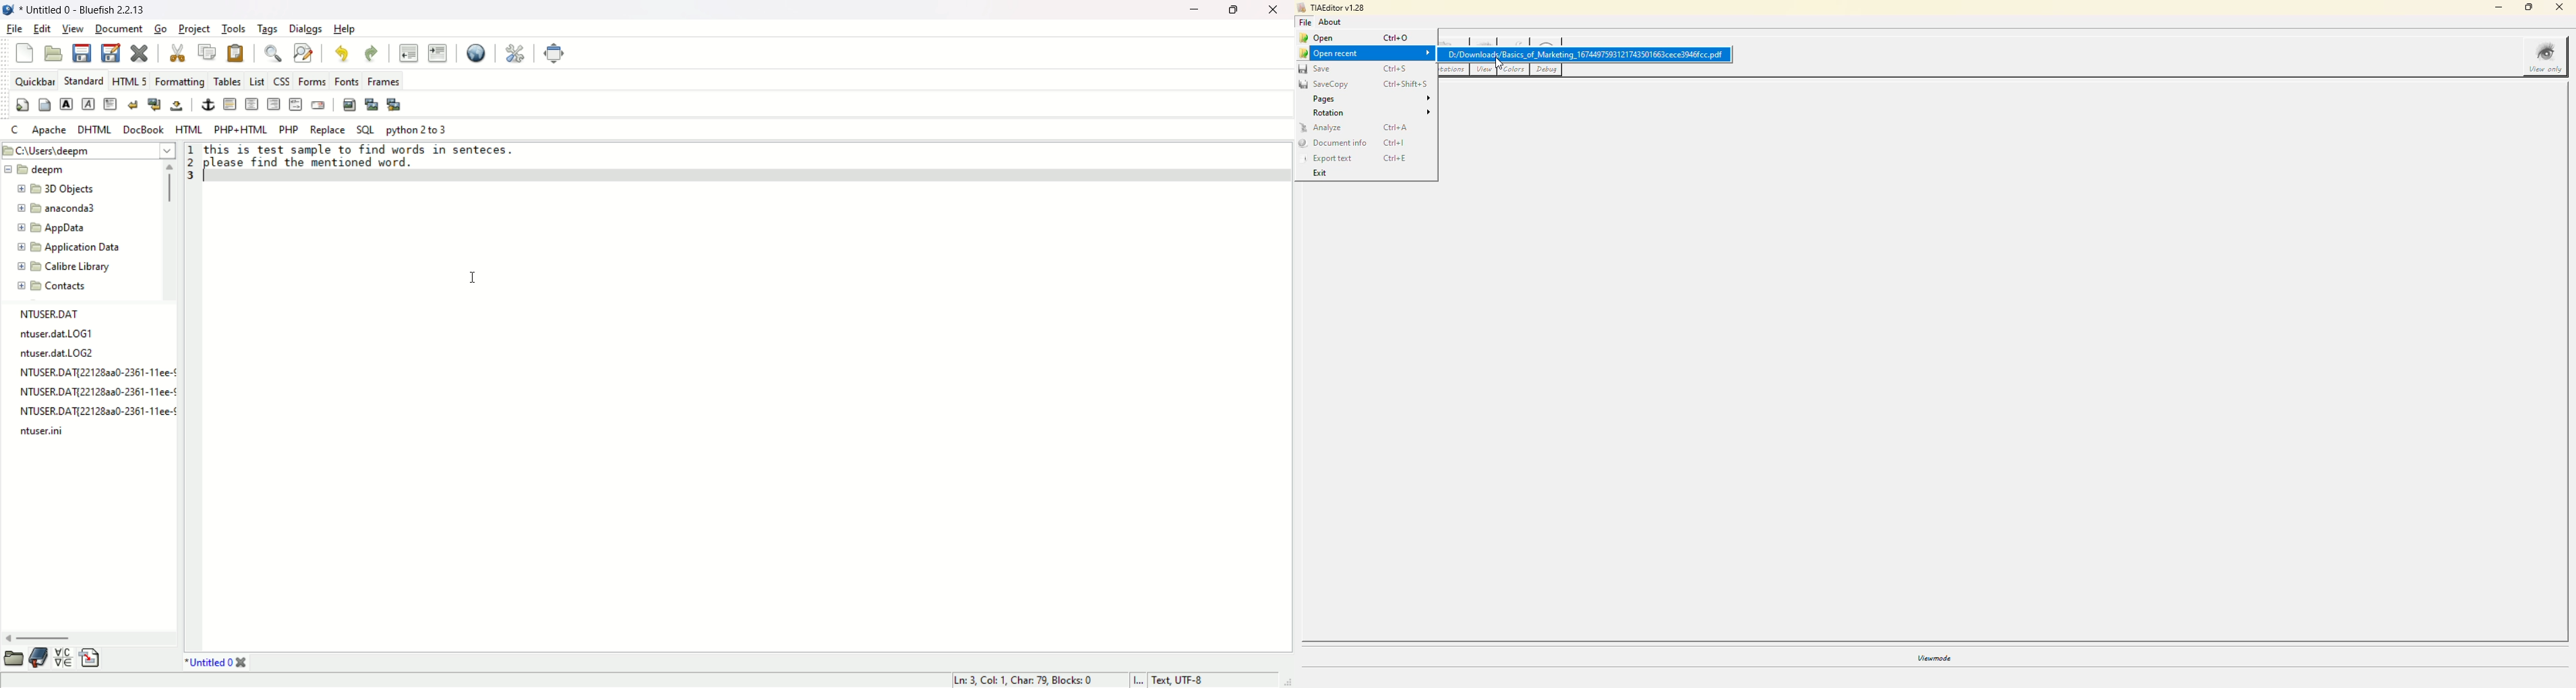 This screenshot has width=2576, height=700. What do you see at coordinates (302, 52) in the screenshot?
I see `find and replace` at bounding box center [302, 52].